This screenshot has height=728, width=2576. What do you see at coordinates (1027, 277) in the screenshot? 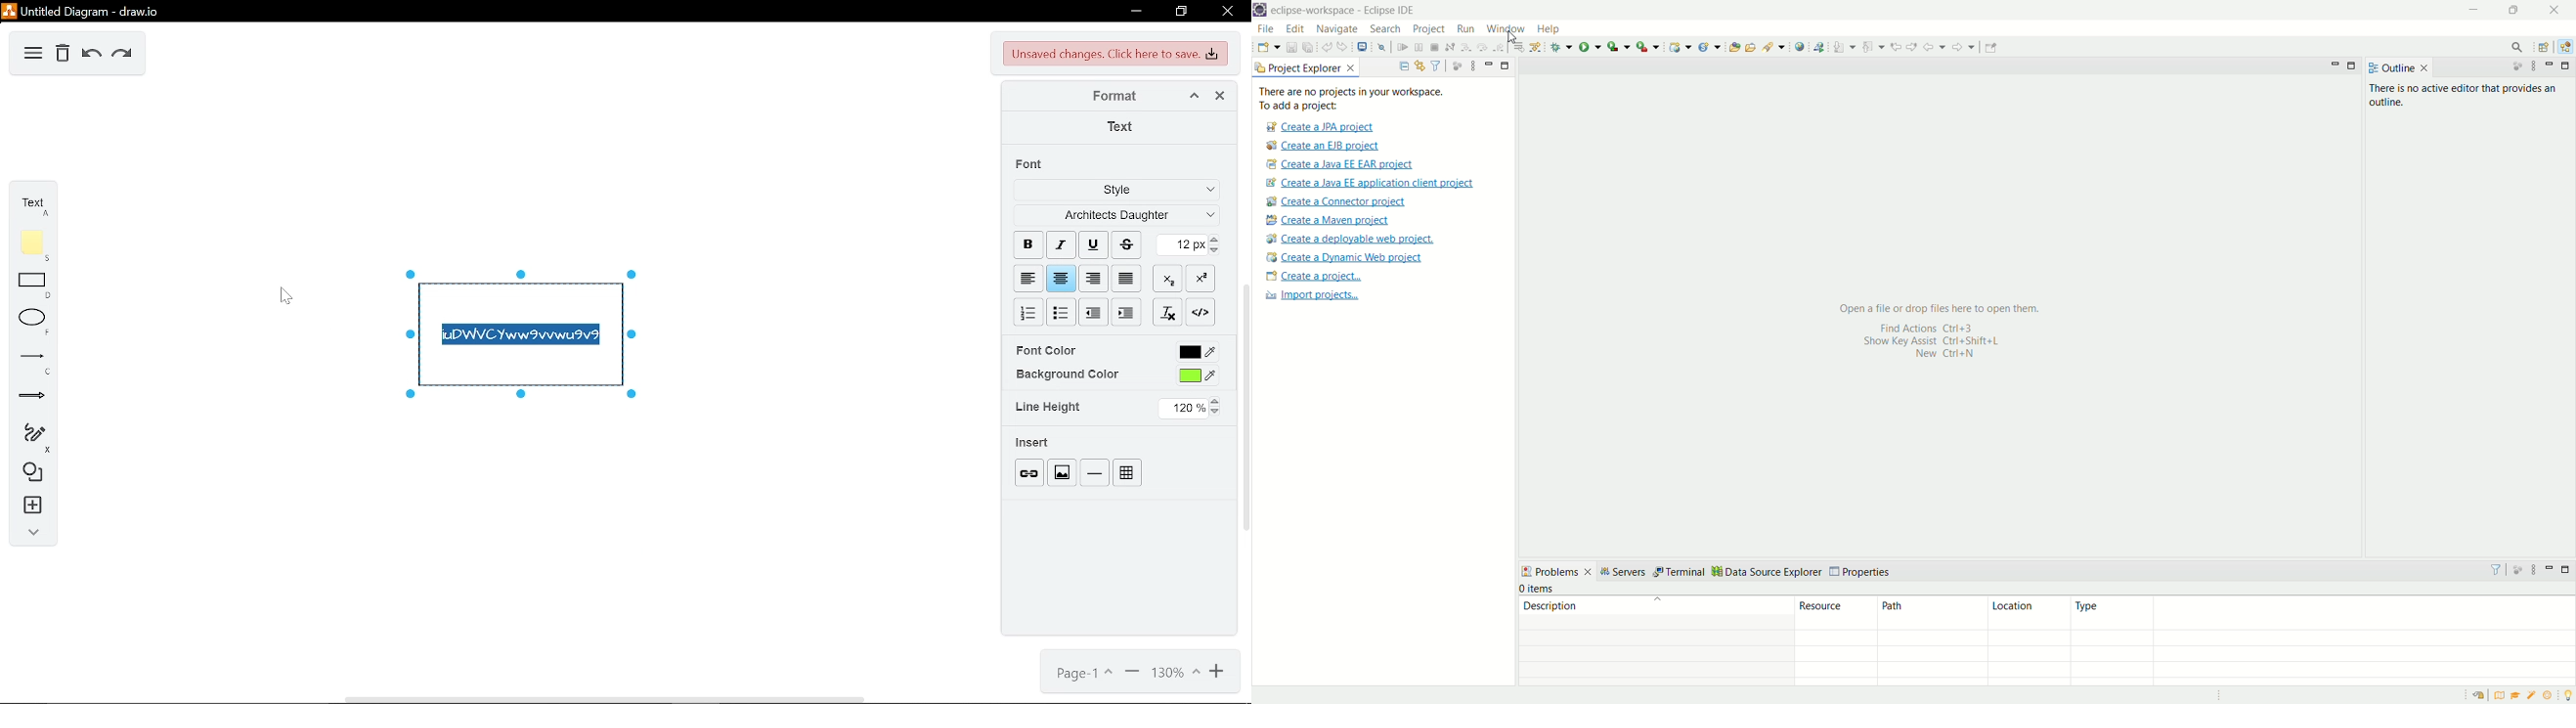
I see `align left` at bounding box center [1027, 277].